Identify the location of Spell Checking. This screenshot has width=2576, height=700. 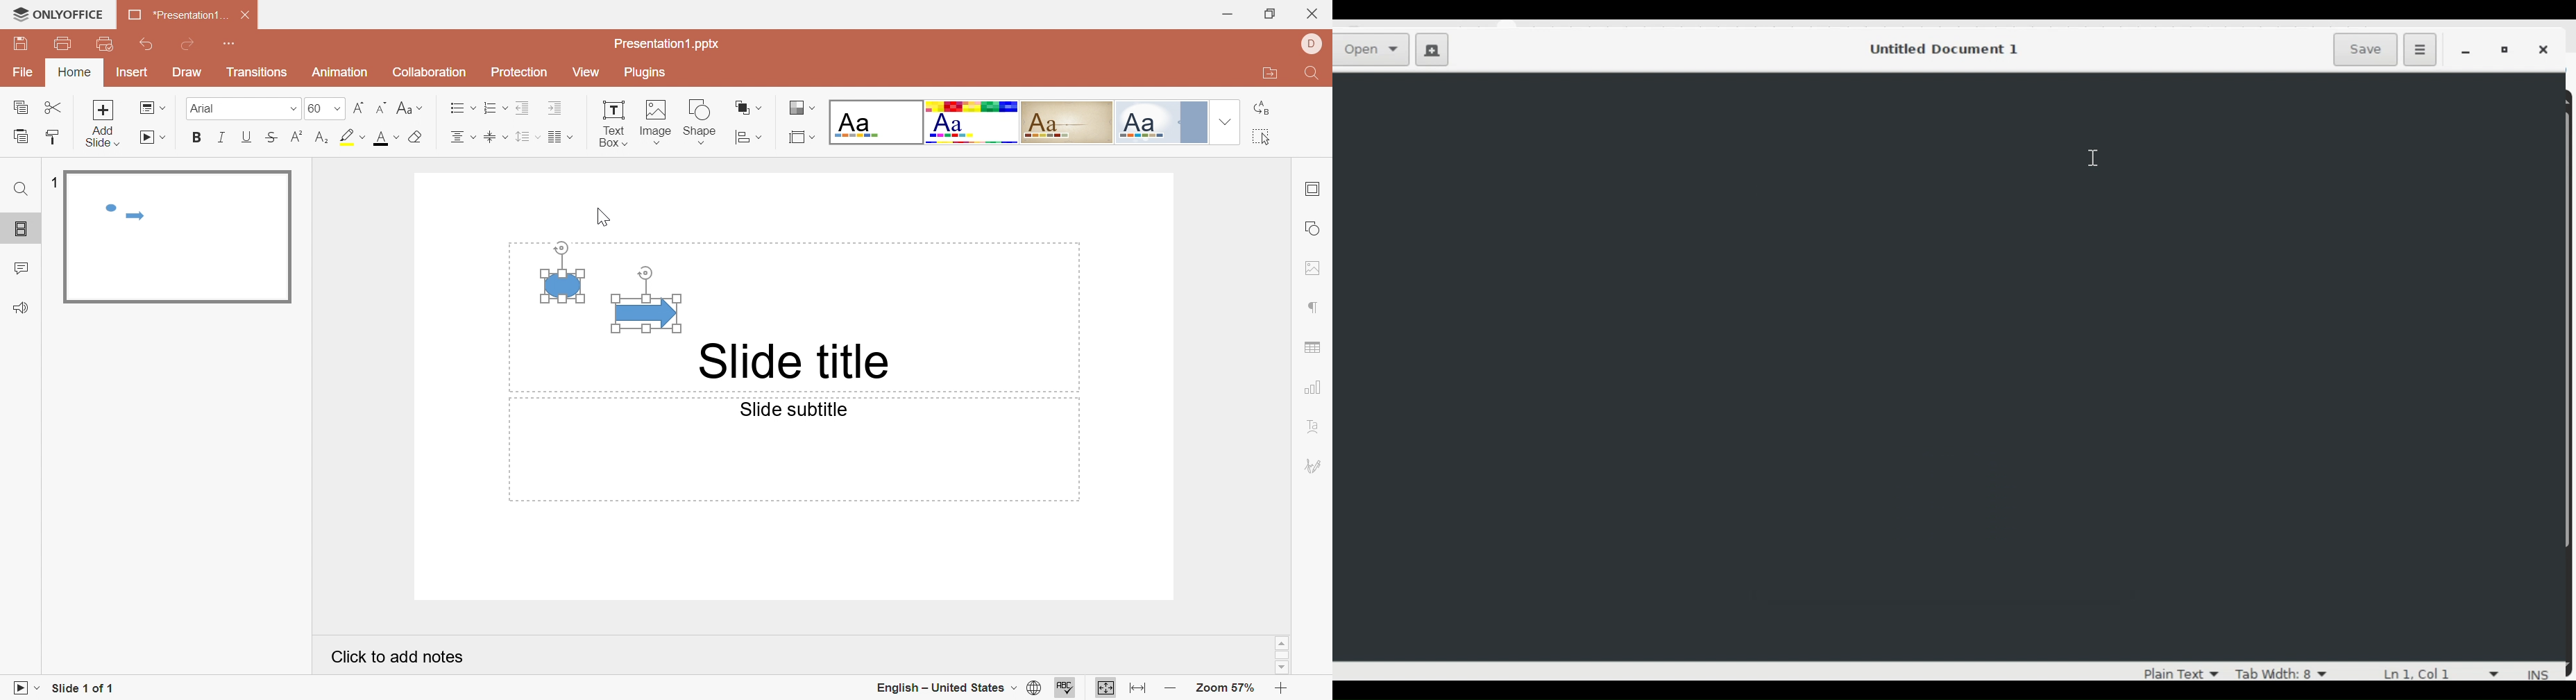
(1067, 690).